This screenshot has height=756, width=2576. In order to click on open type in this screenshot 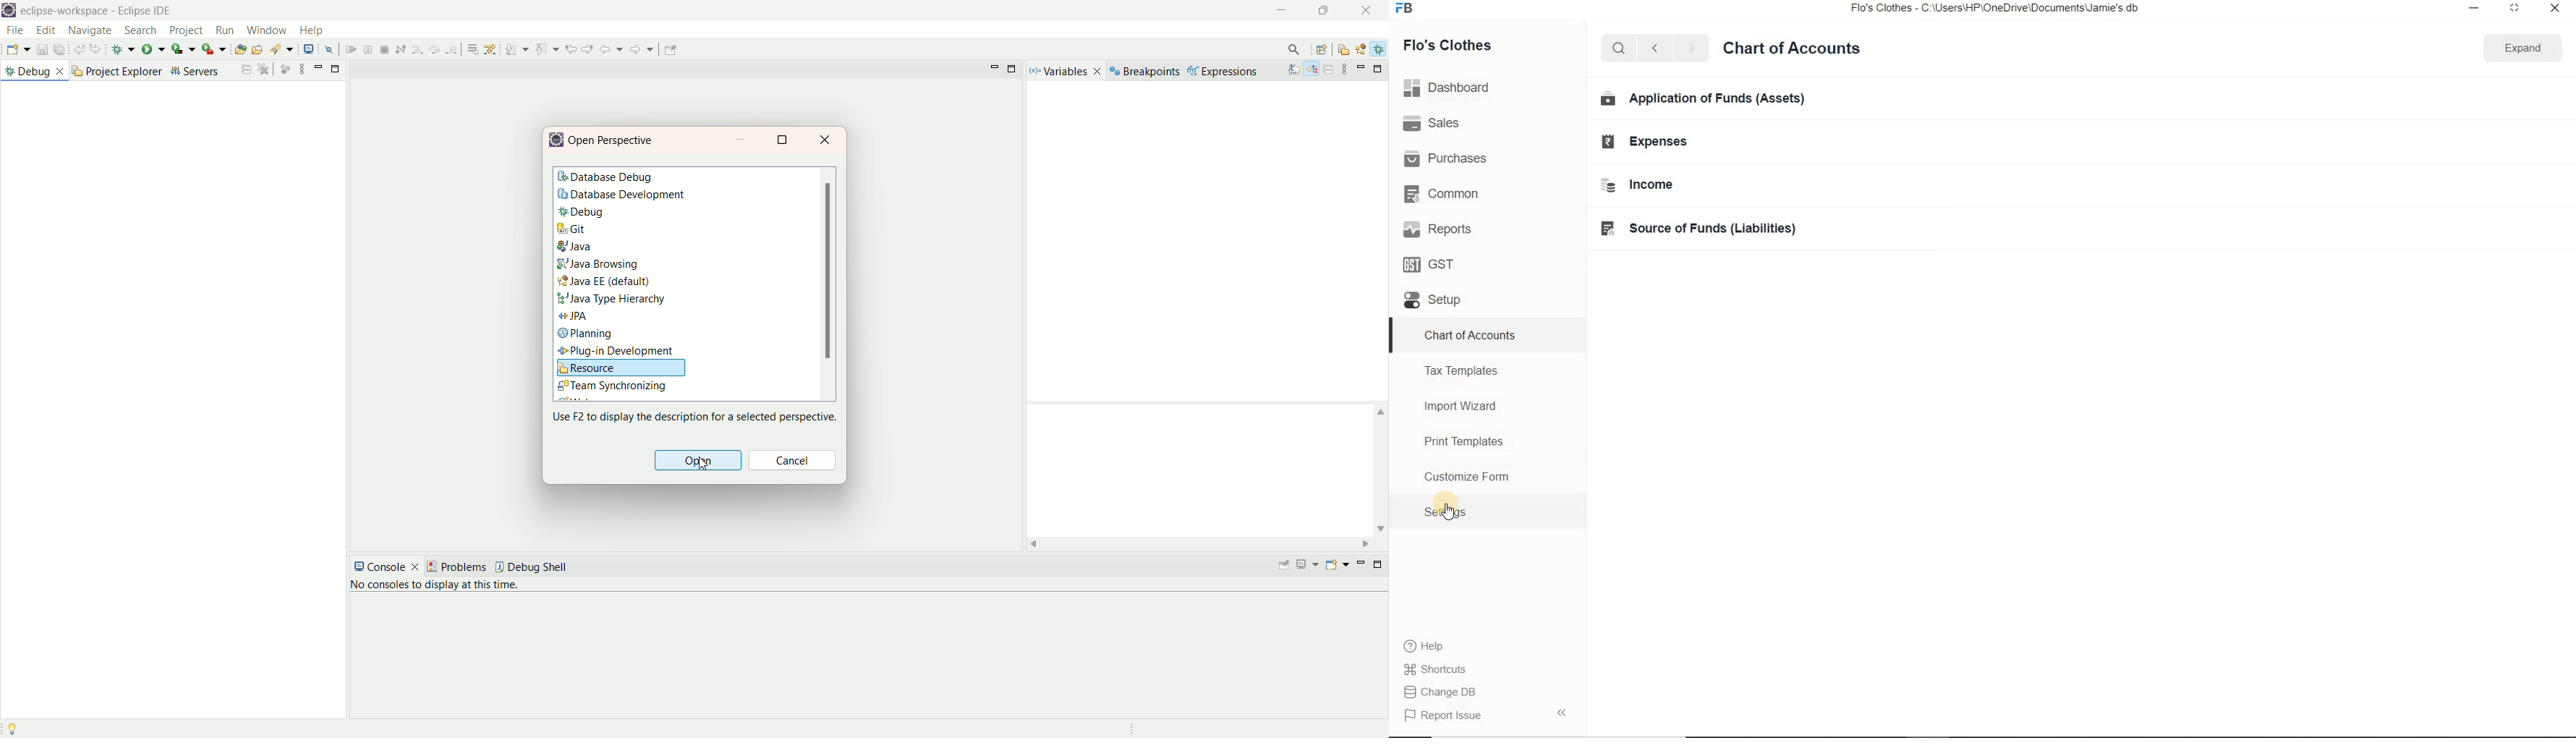, I will do `click(304, 51)`.